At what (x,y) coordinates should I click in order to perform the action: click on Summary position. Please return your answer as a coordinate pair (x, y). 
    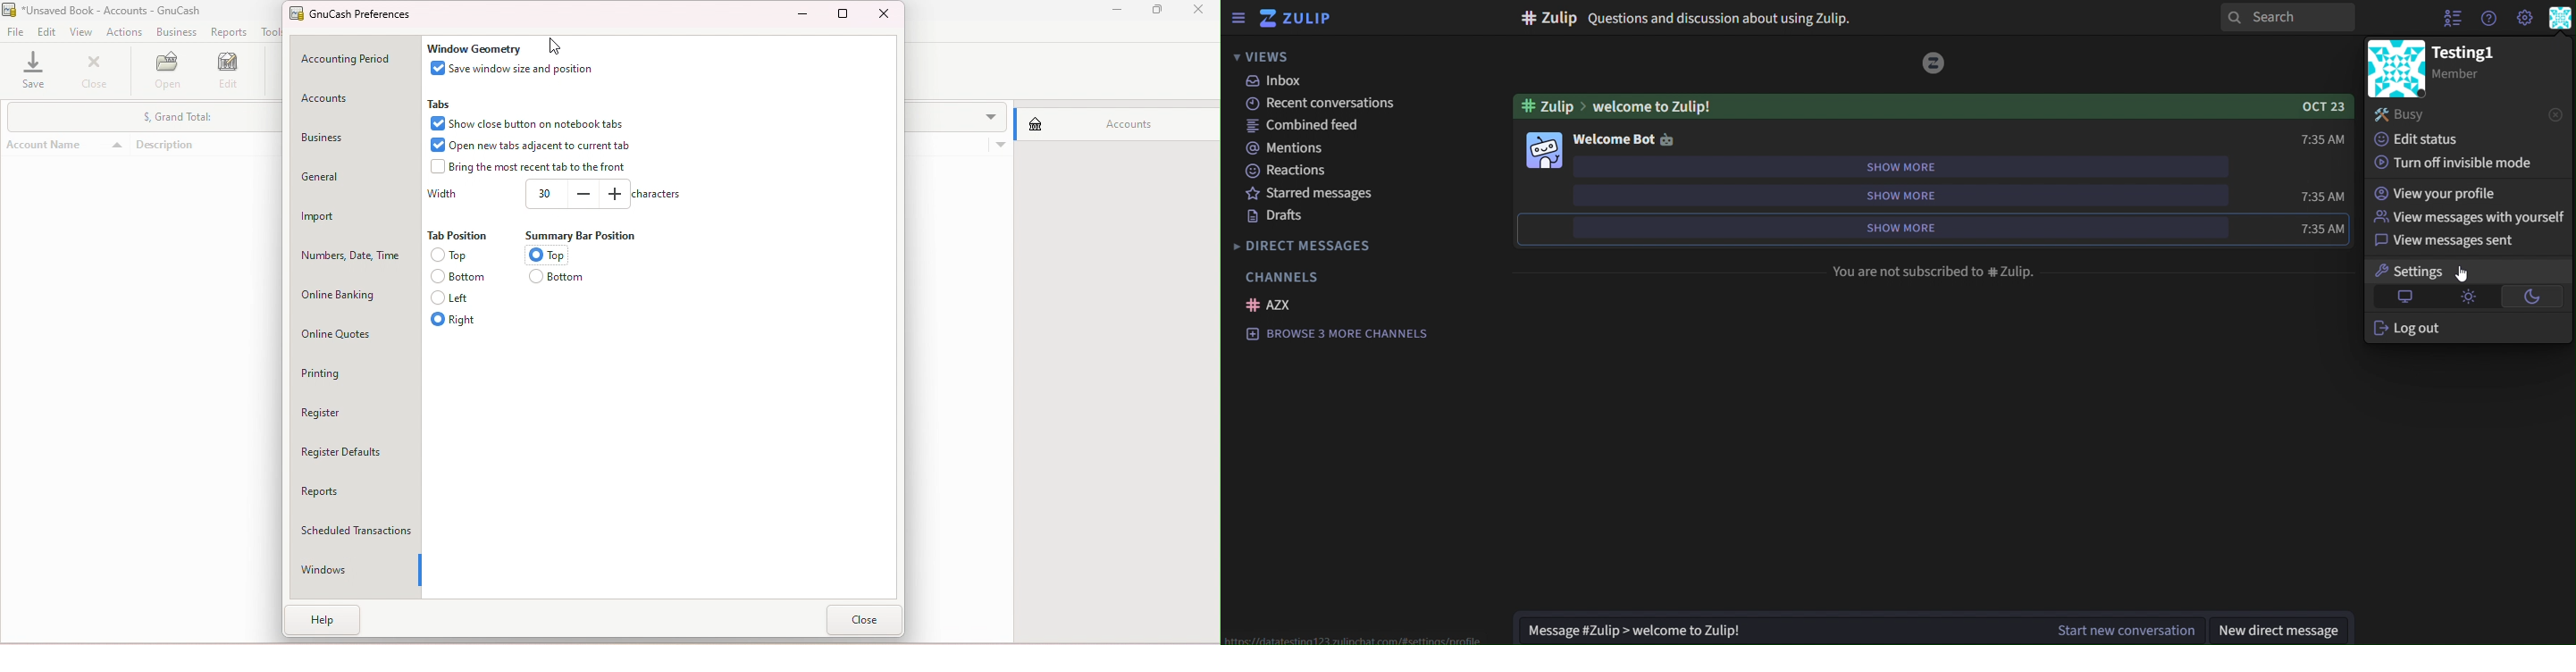
    Looking at the image, I should click on (591, 235).